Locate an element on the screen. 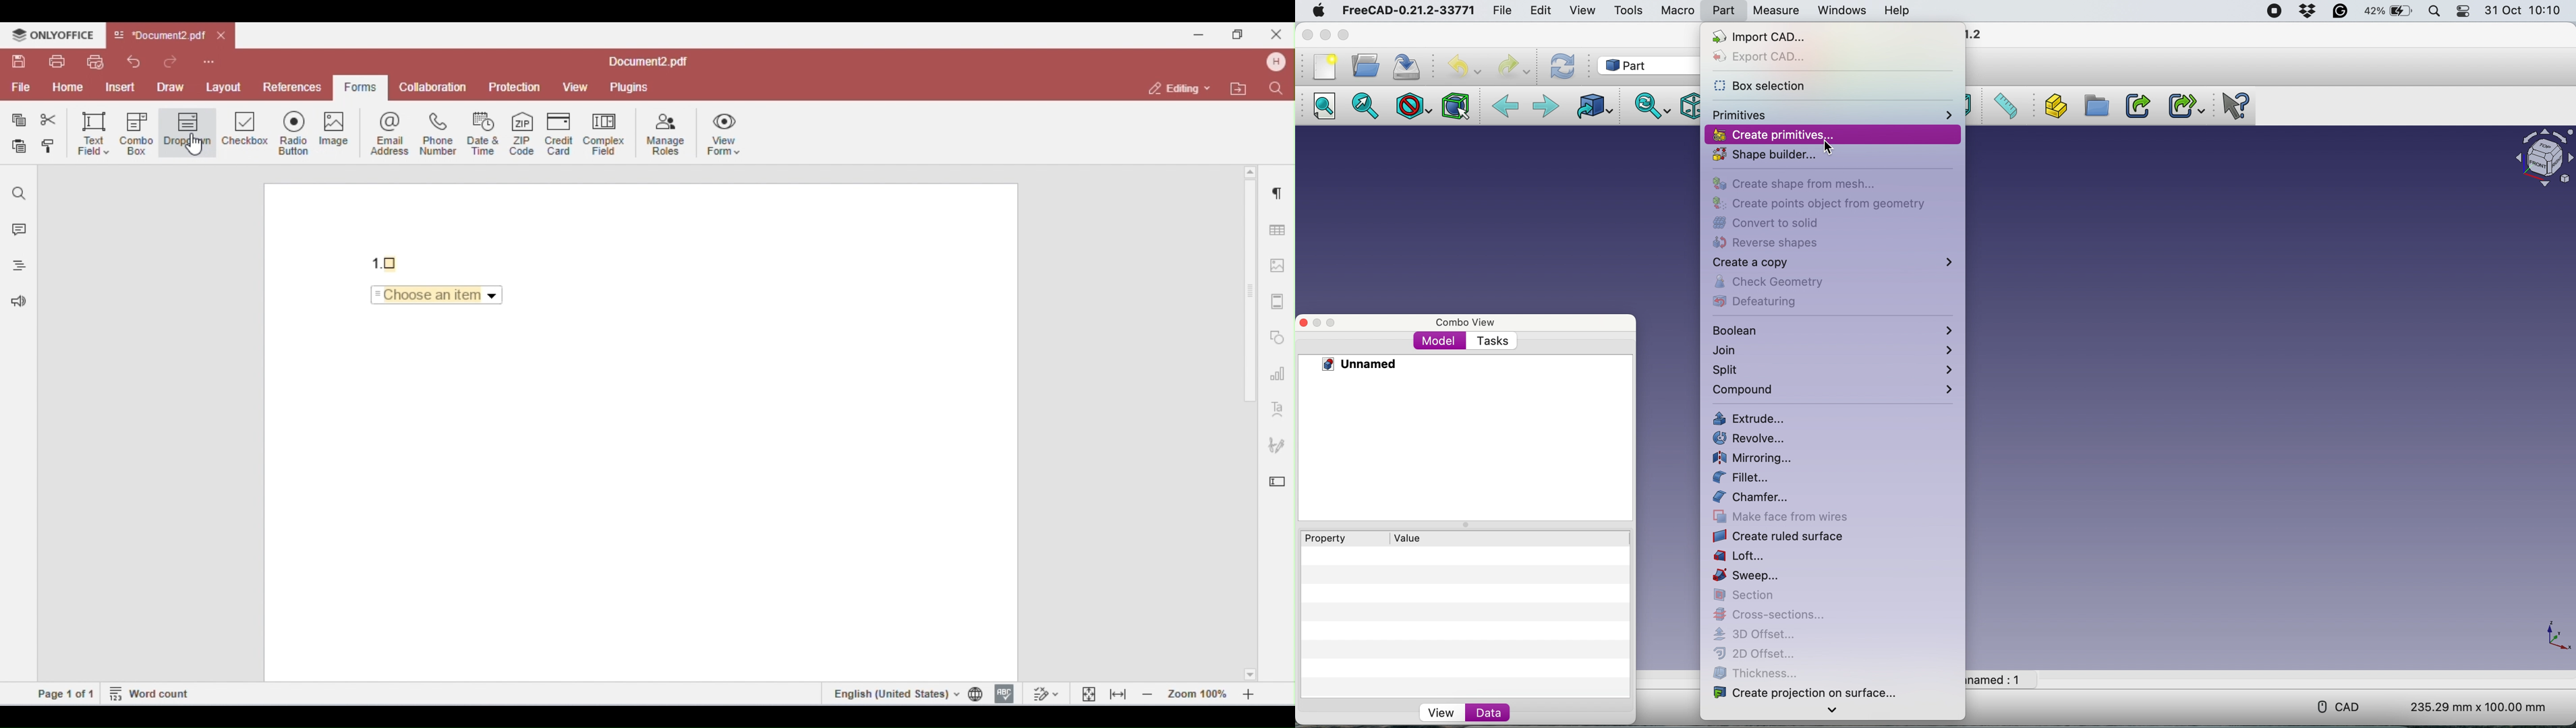  Sync view is located at coordinates (1653, 104).